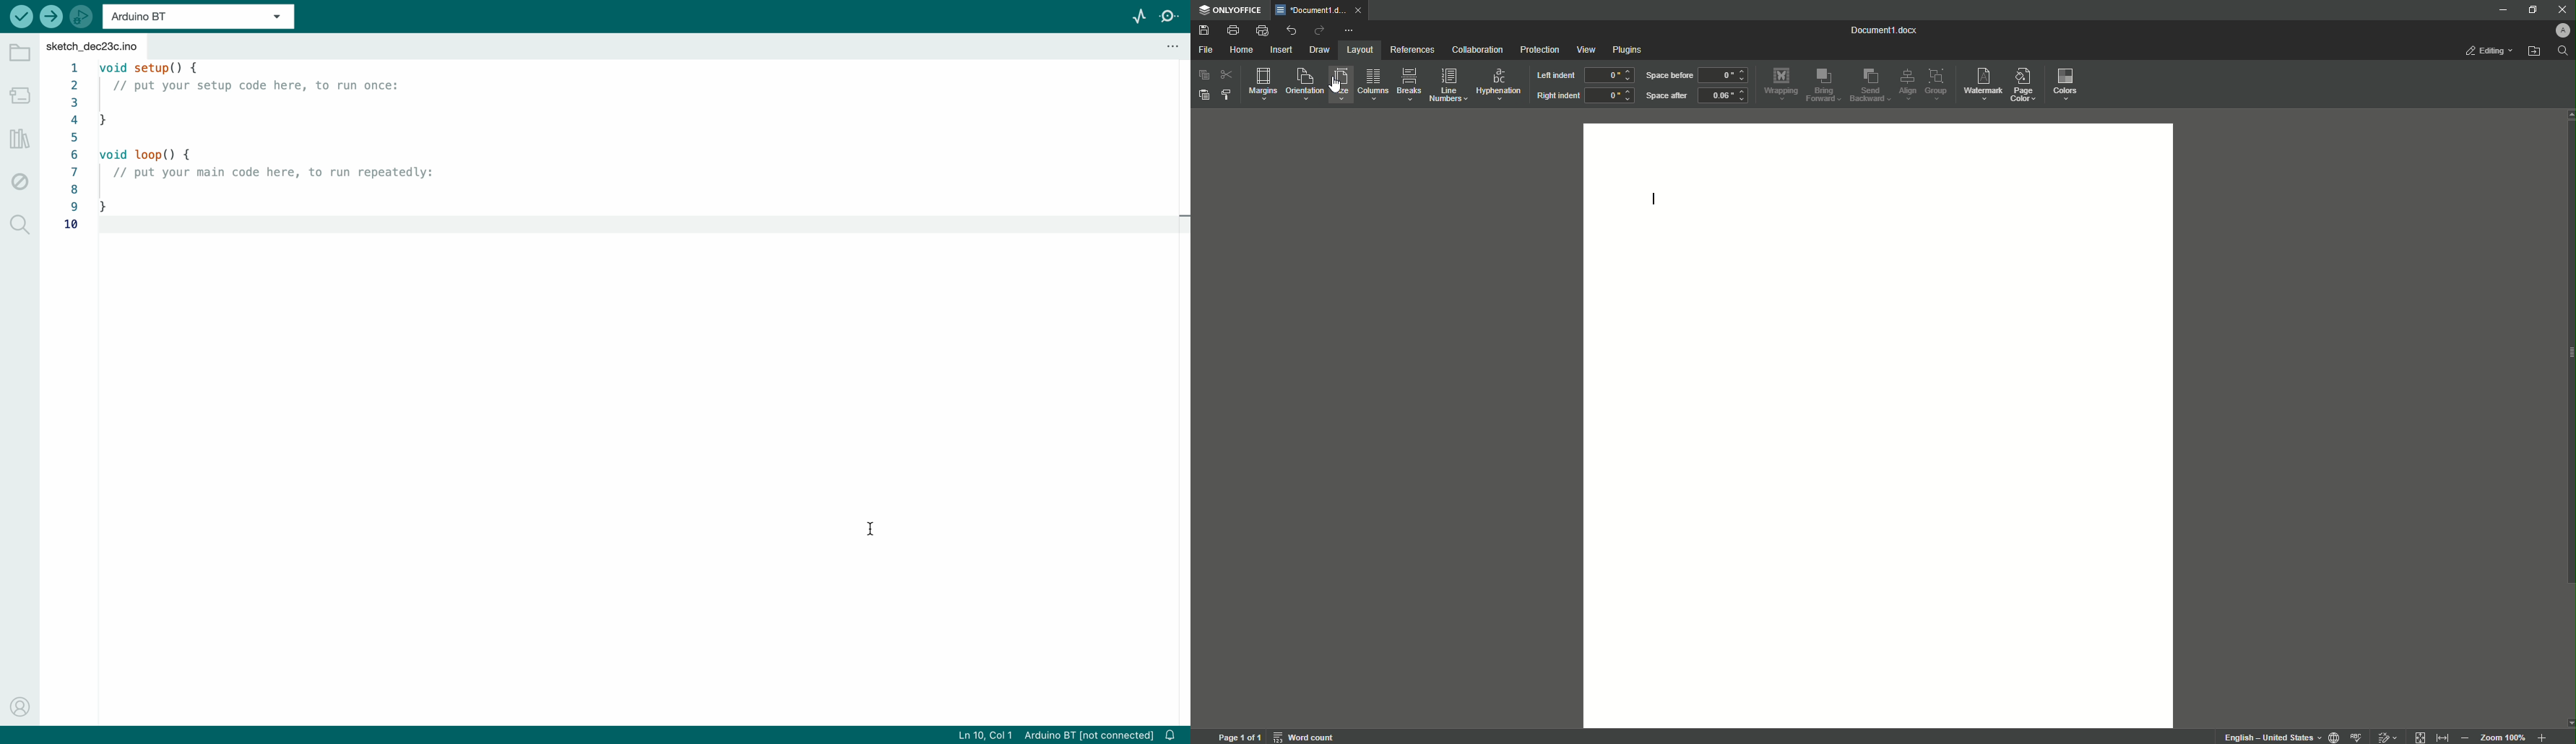 The width and height of the screenshot is (2576, 756). What do you see at coordinates (1318, 10) in the screenshot?
I see `Tab 1` at bounding box center [1318, 10].